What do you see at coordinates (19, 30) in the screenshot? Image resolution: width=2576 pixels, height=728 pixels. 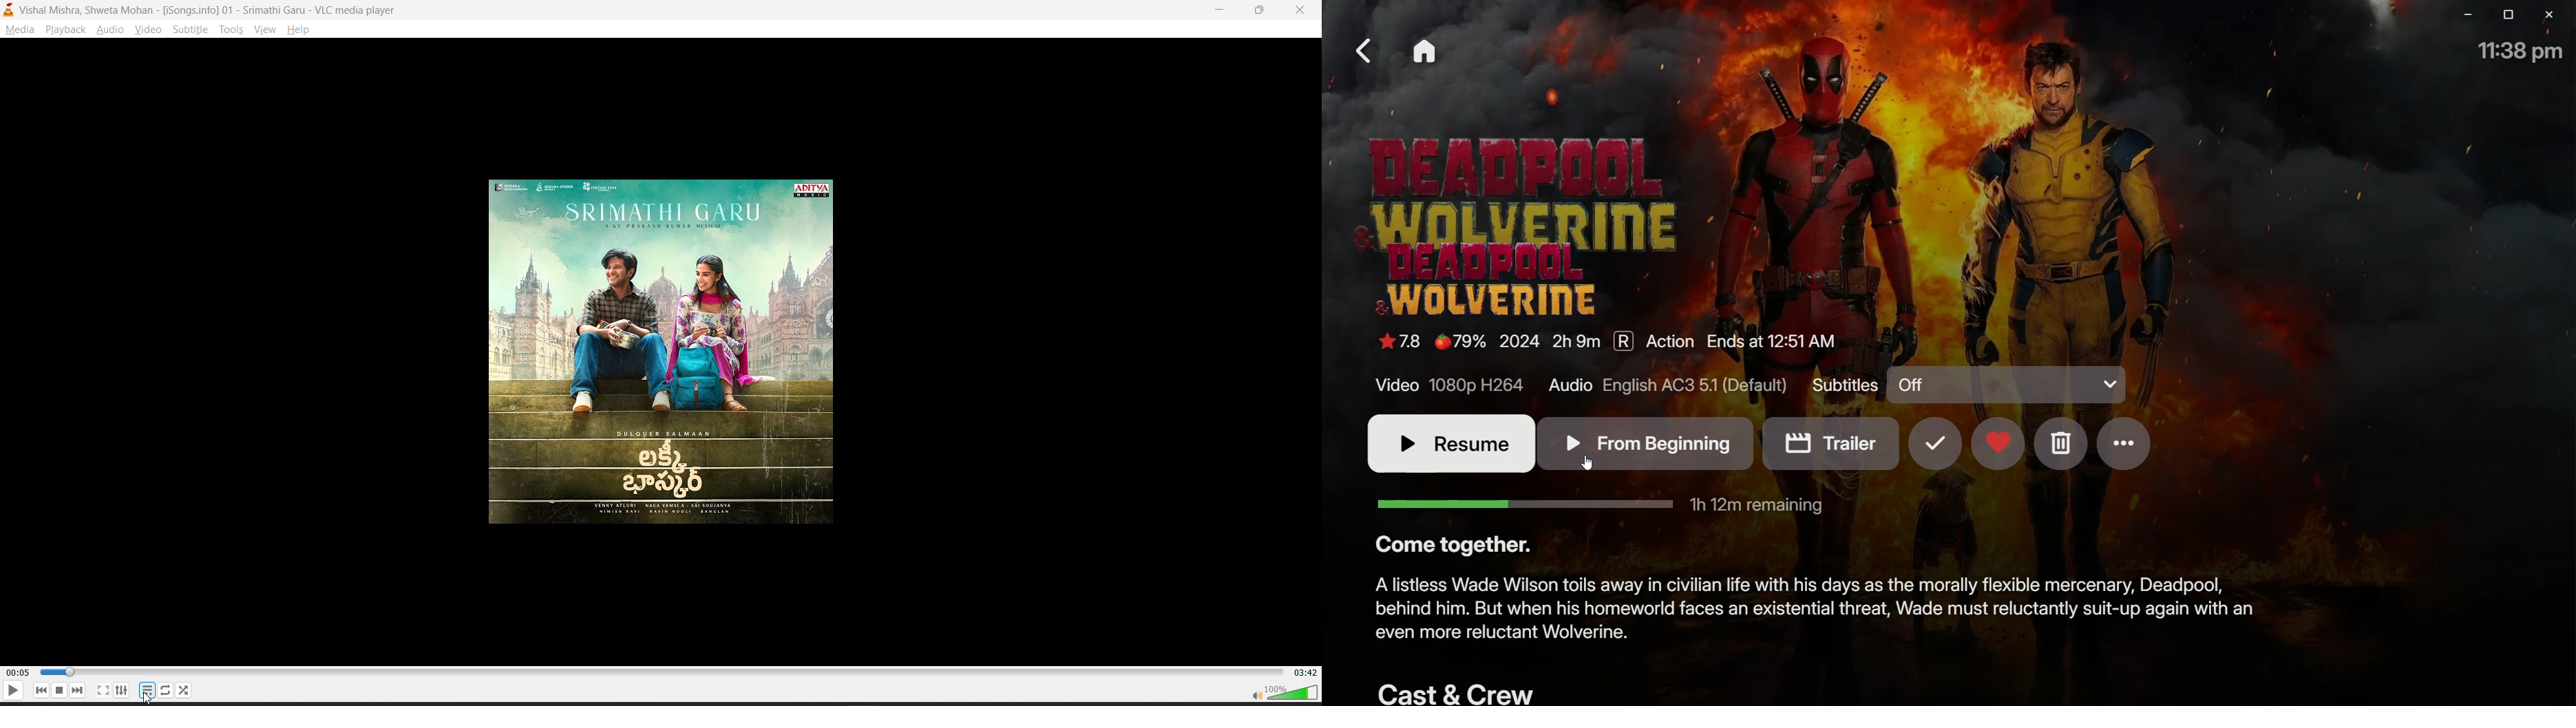 I see `media` at bounding box center [19, 30].